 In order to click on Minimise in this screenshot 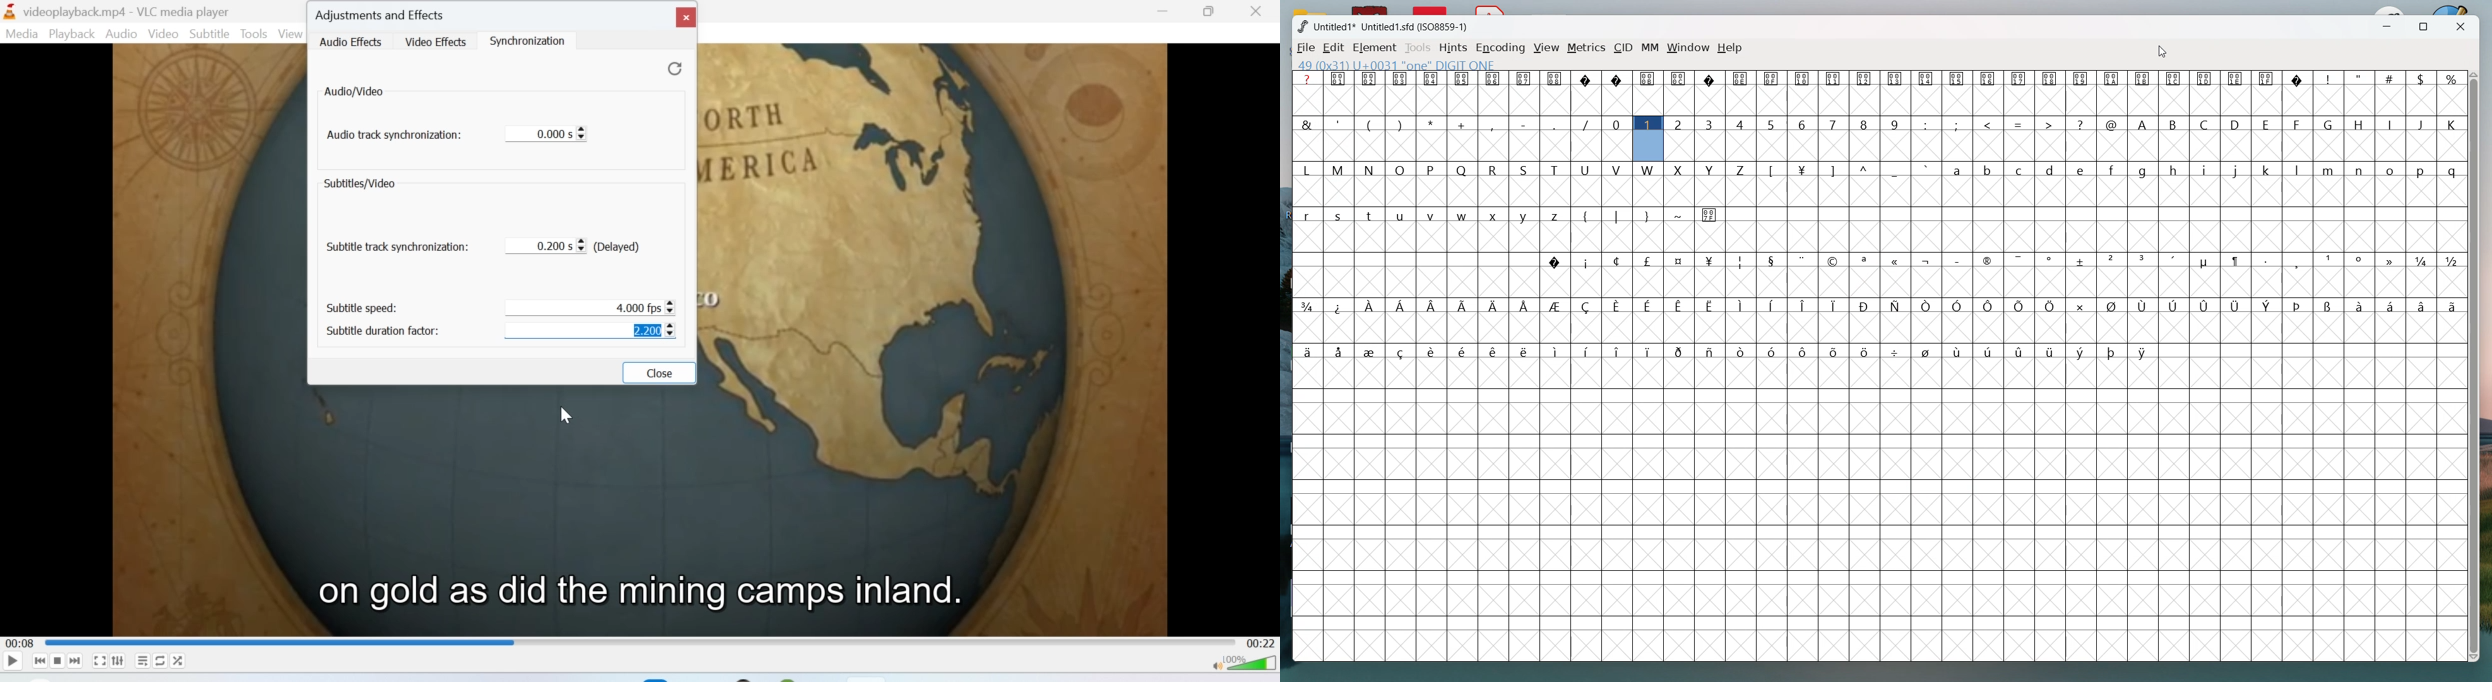, I will do `click(1163, 12)`.